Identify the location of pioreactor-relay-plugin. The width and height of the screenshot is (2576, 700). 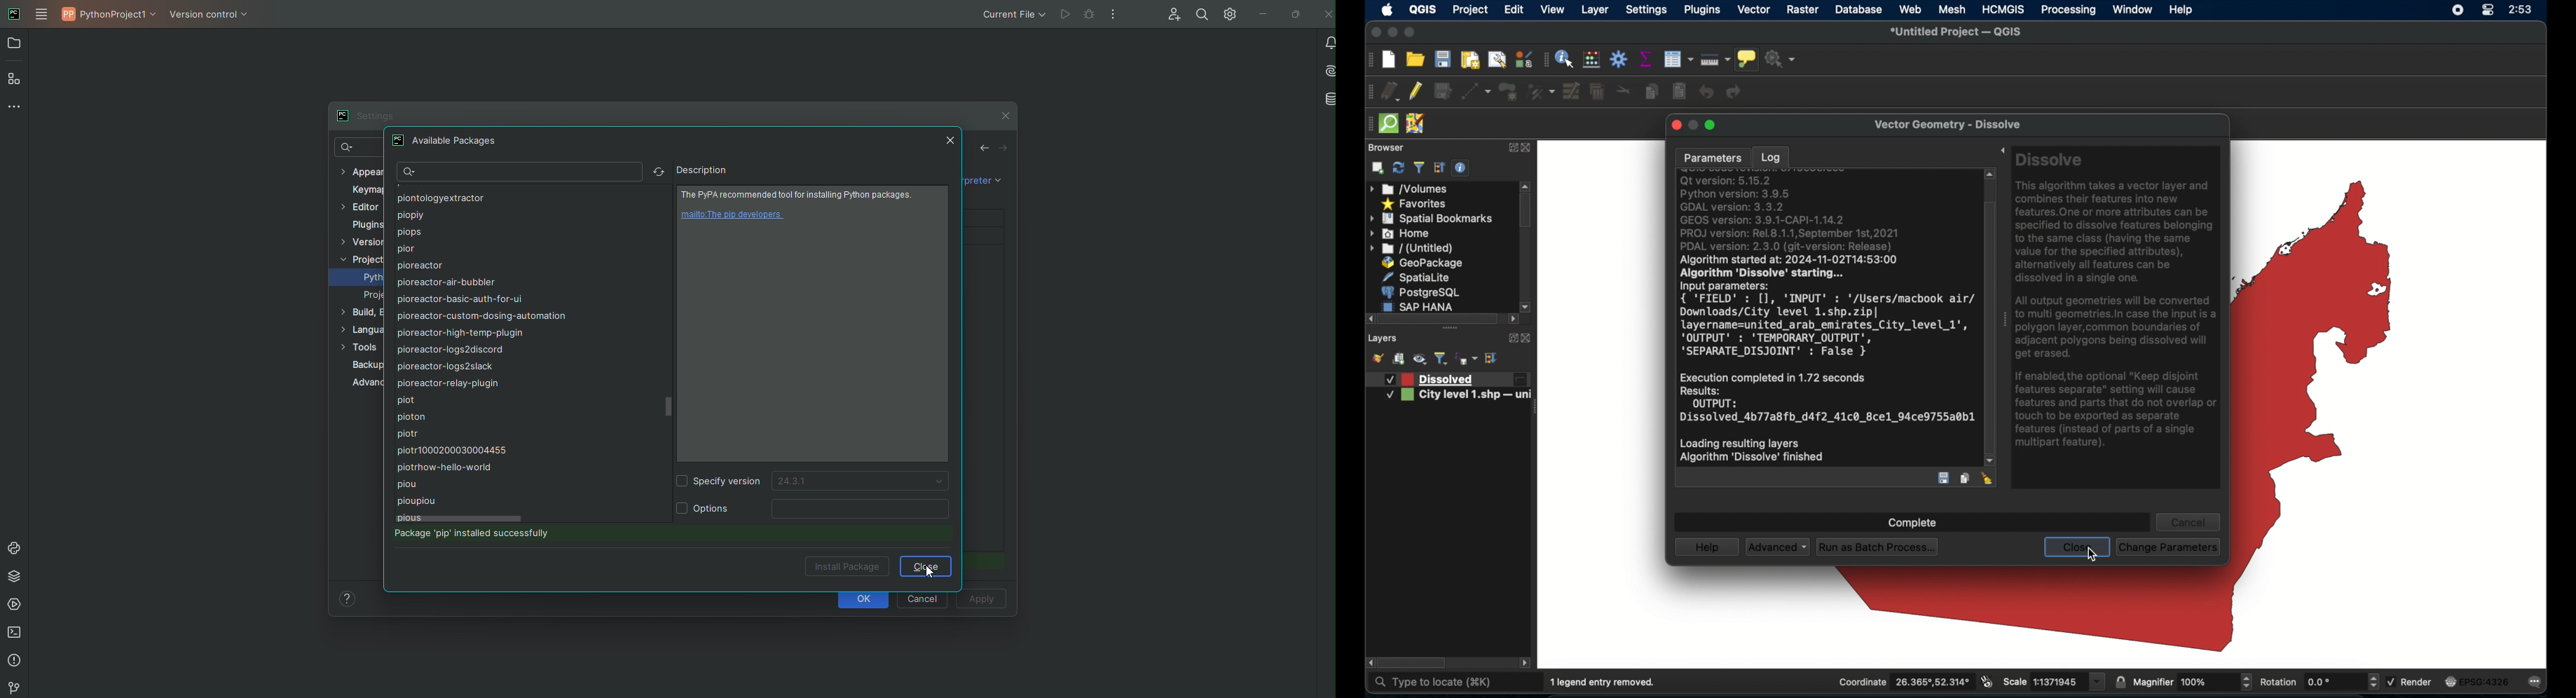
(445, 384).